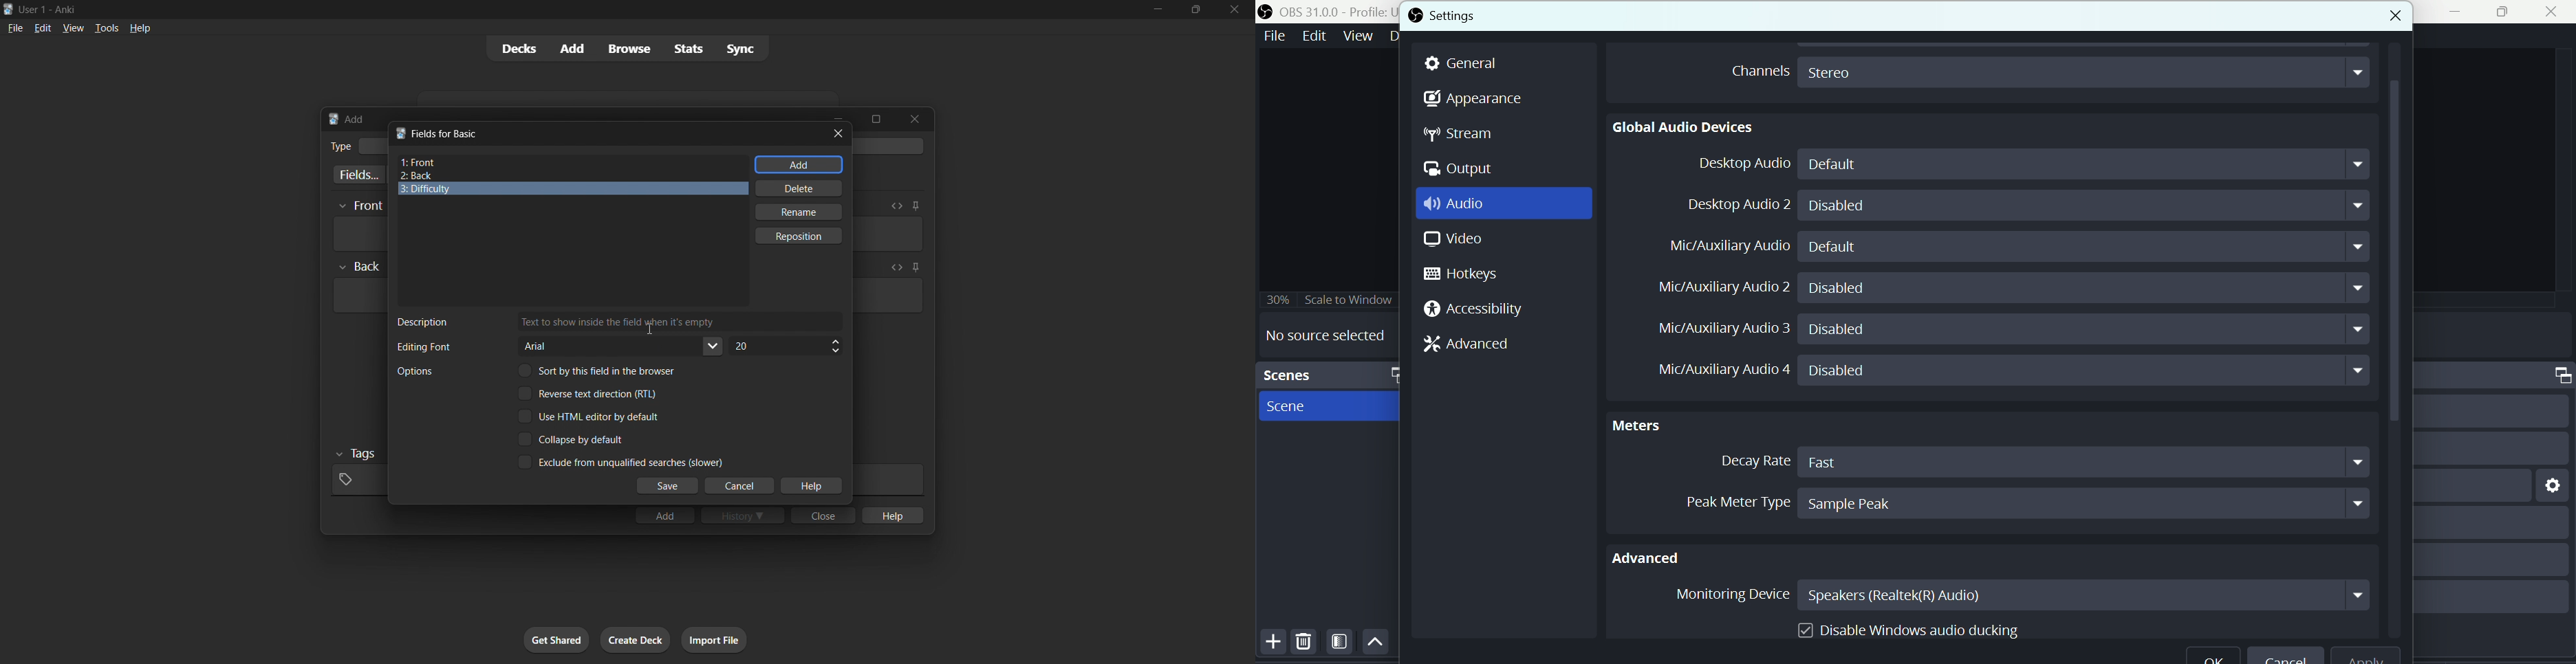 Image resolution: width=2576 pixels, height=672 pixels. Describe the element at coordinates (1722, 285) in the screenshot. I see `Mic/Auxiliary Audio 2` at that location.